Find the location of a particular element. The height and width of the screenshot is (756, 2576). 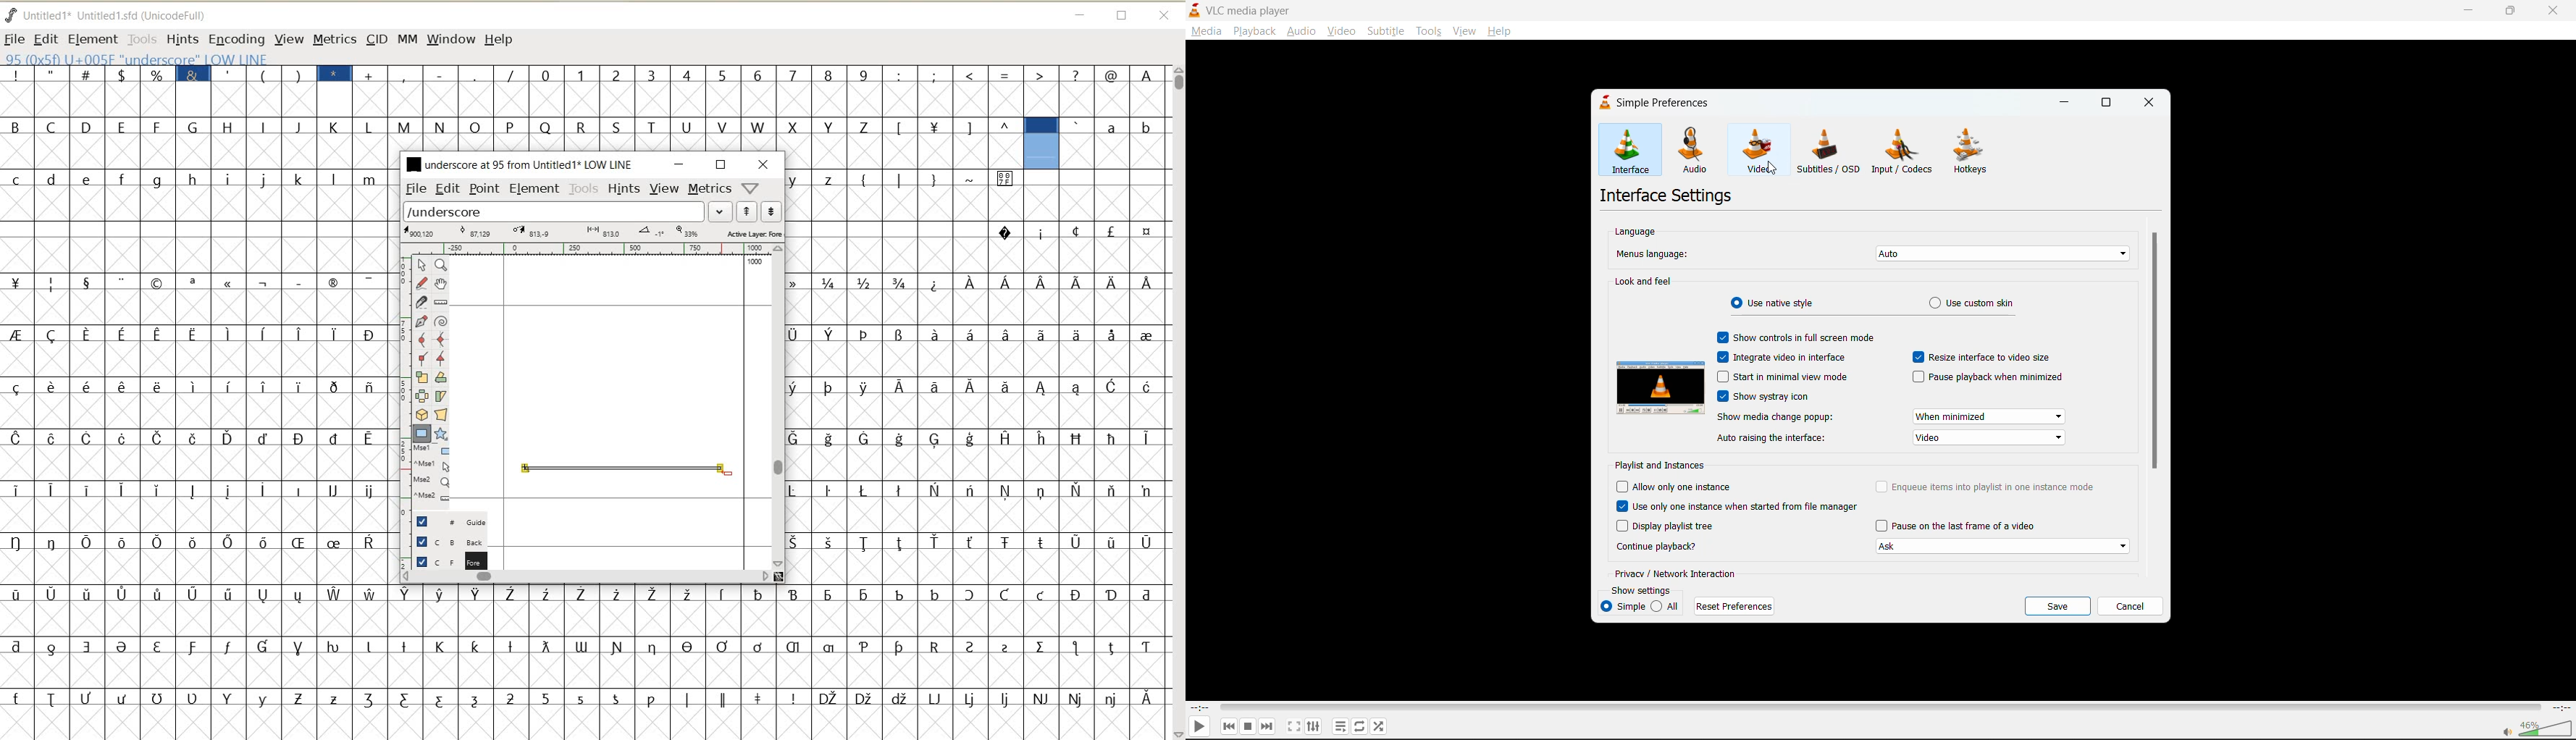

loop is located at coordinates (1357, 726).